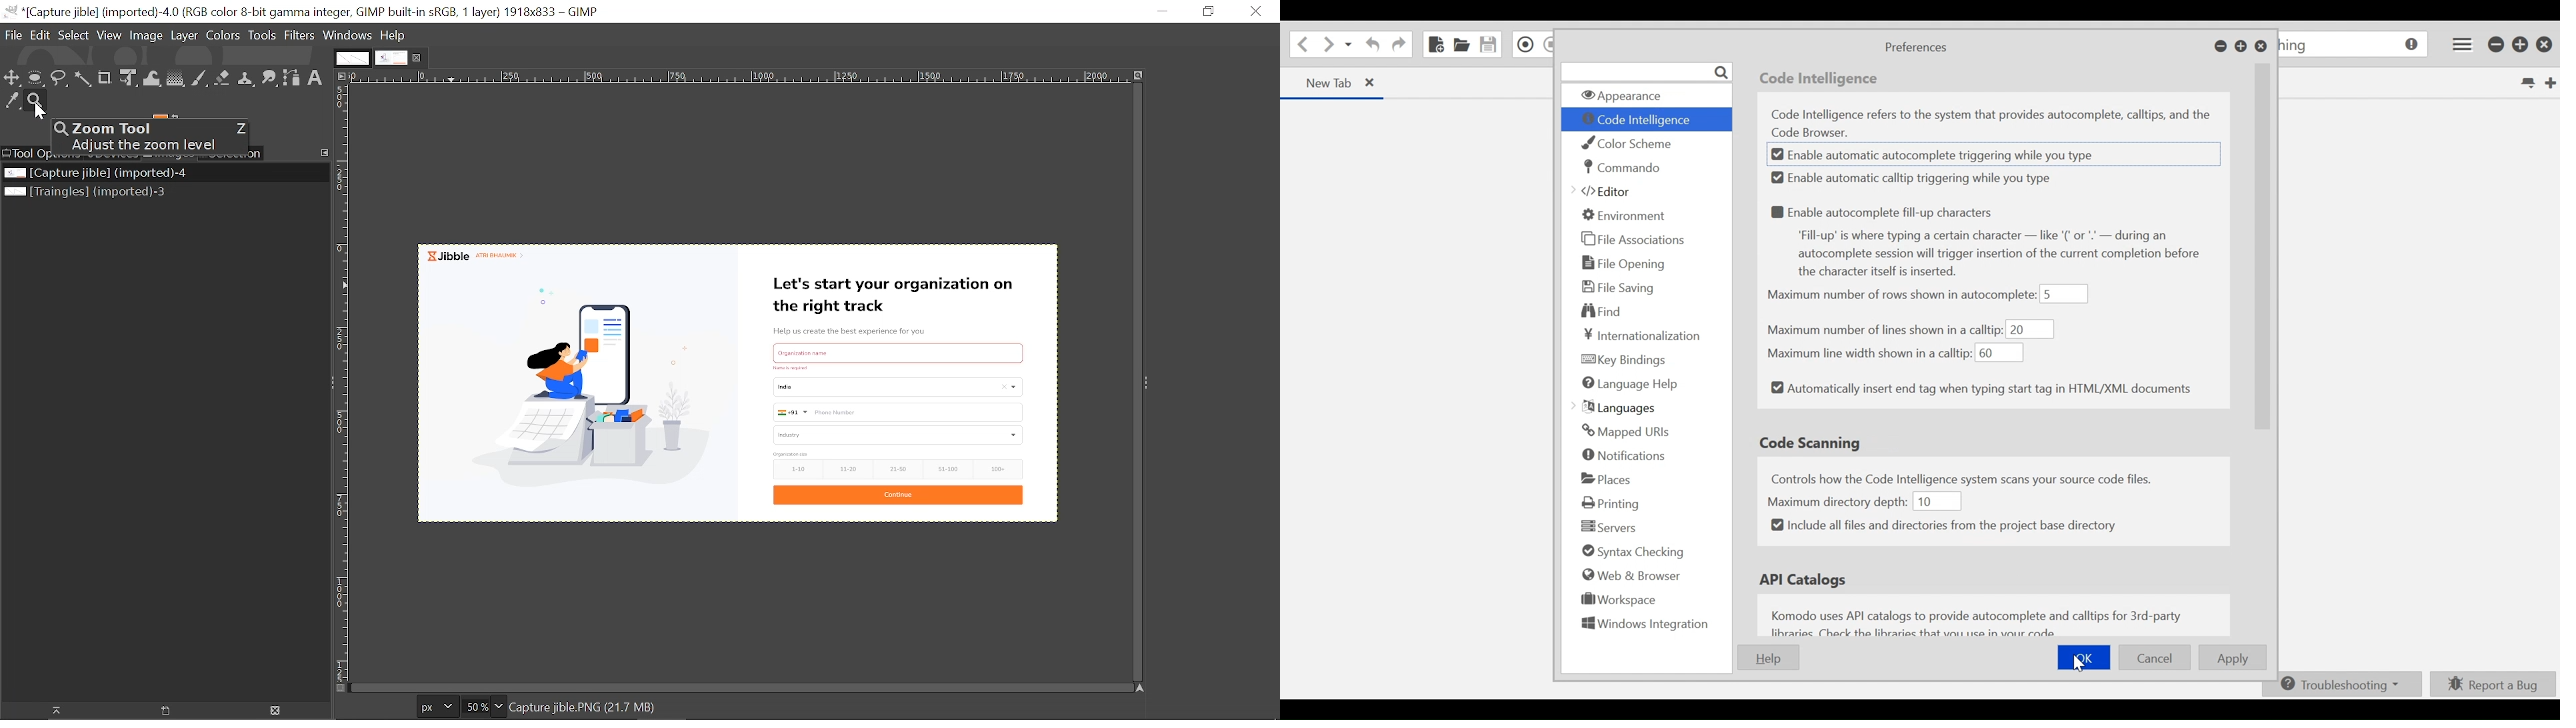 This screenshot has height=728, width=2576. Describe the element at coordinates (14, 36) in the screenshot. I see `File` at that location.